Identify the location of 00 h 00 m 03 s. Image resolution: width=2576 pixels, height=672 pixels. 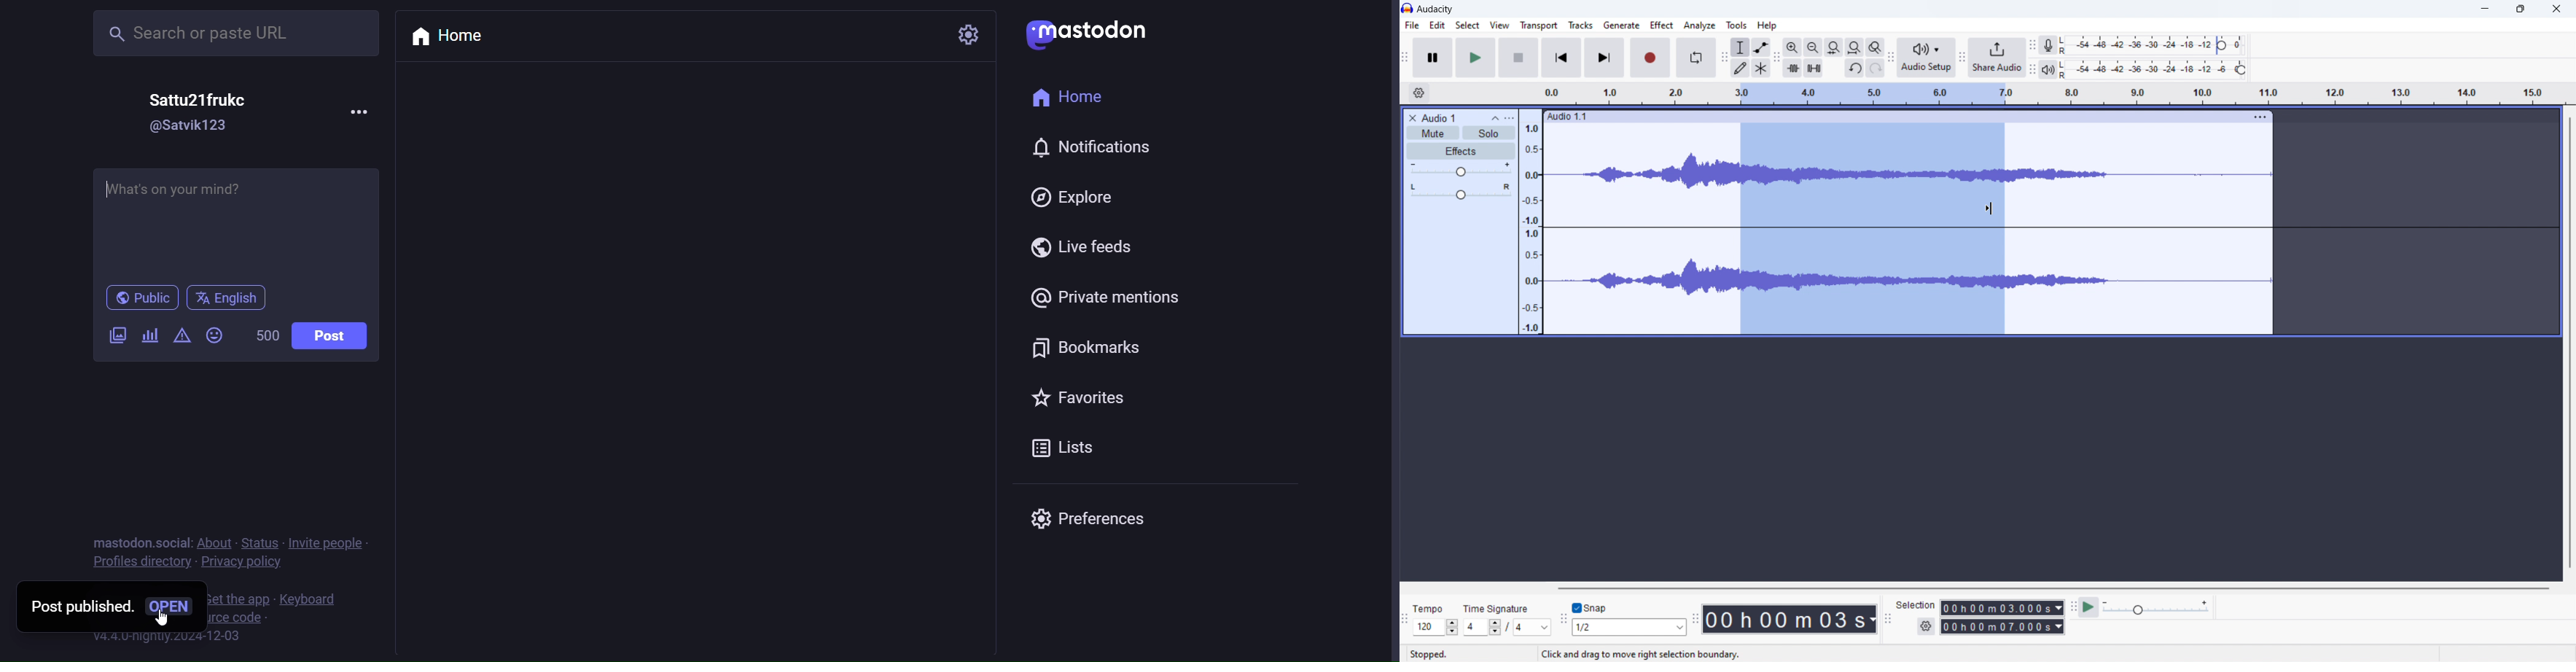
(1790, 618).